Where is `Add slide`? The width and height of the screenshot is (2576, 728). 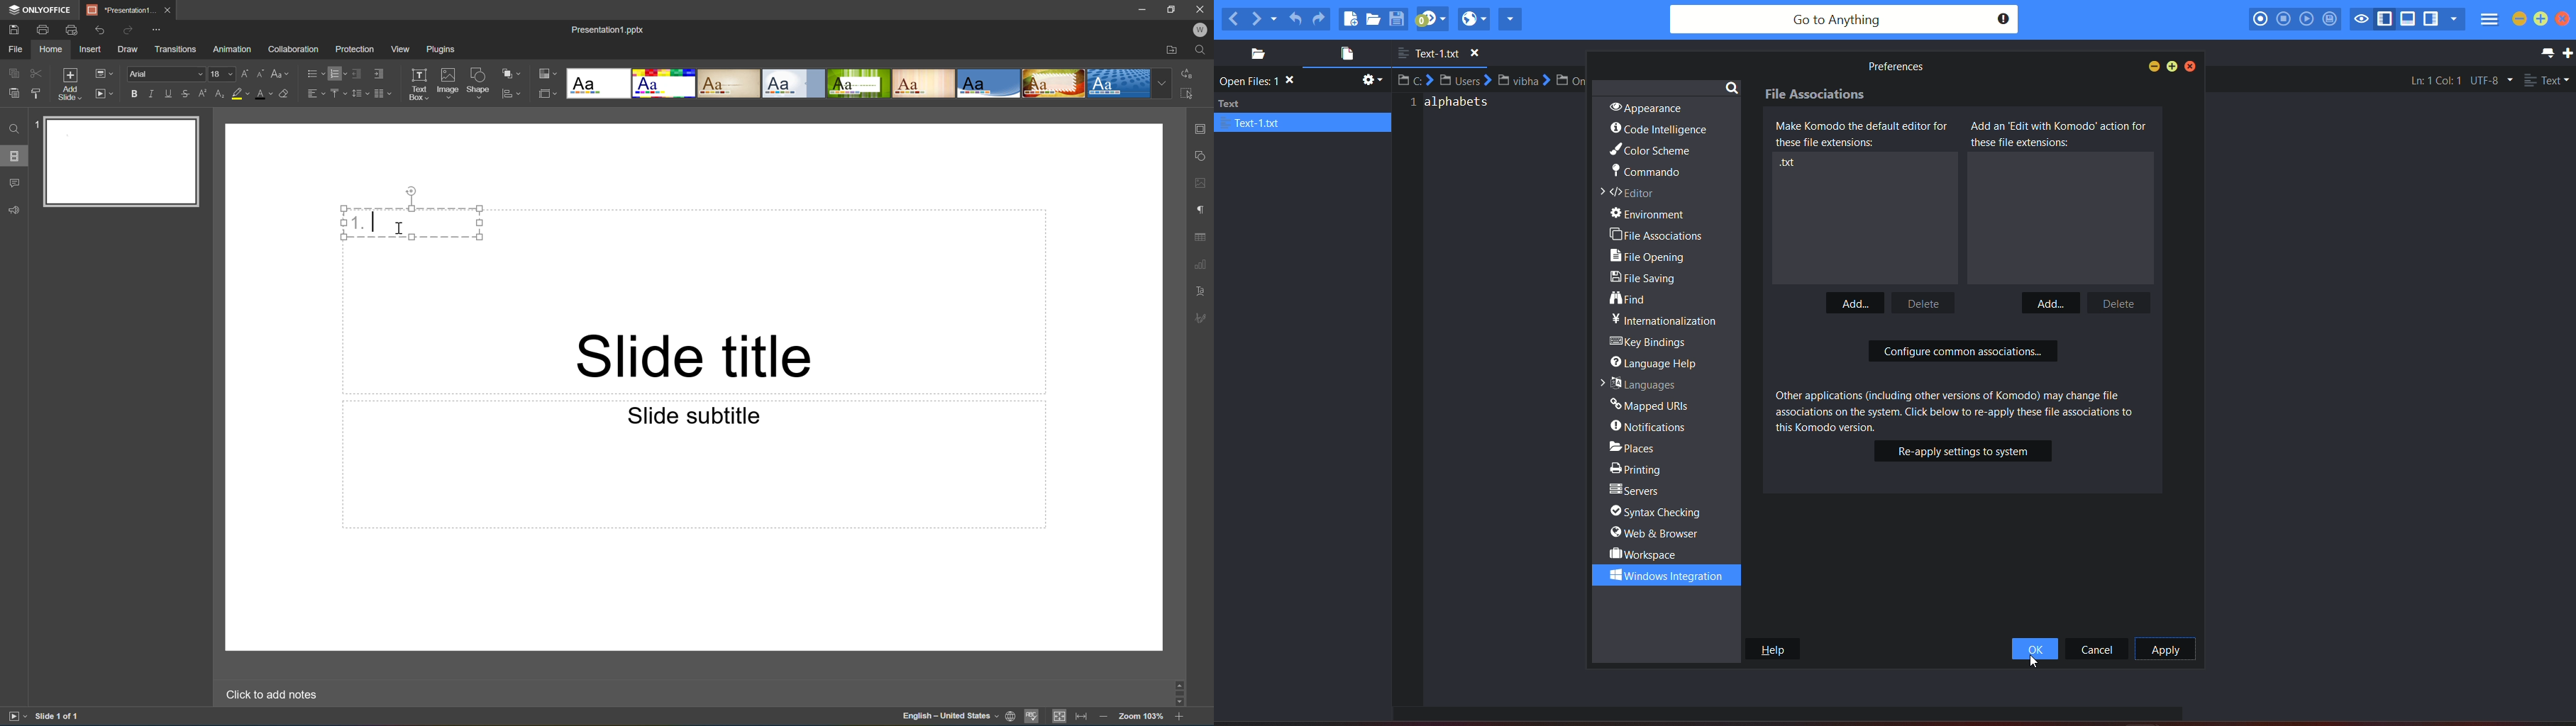
Add slide is located at coordinates (68, 83).